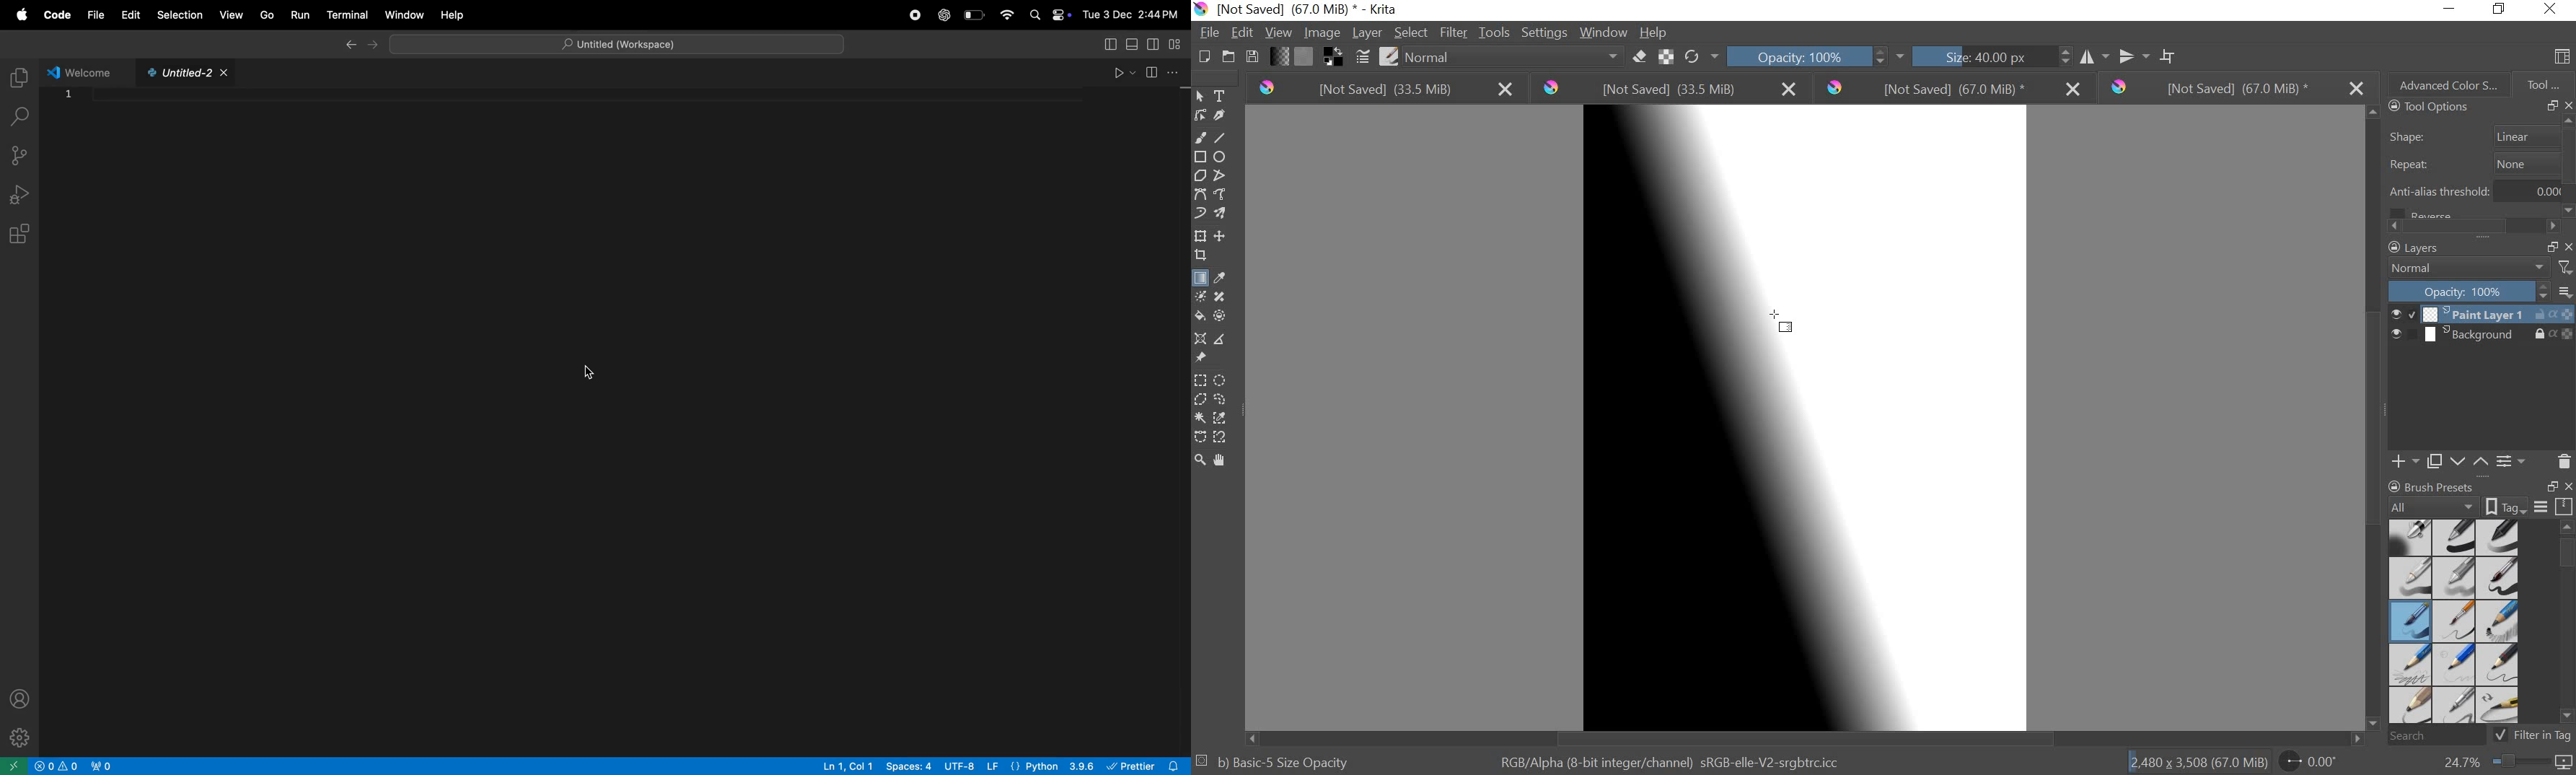 The height and width of the screenshot is (784, 2576). Describe the element at coordinates (1134, 44) in the screenshot. I see `toggle panel` at that location.